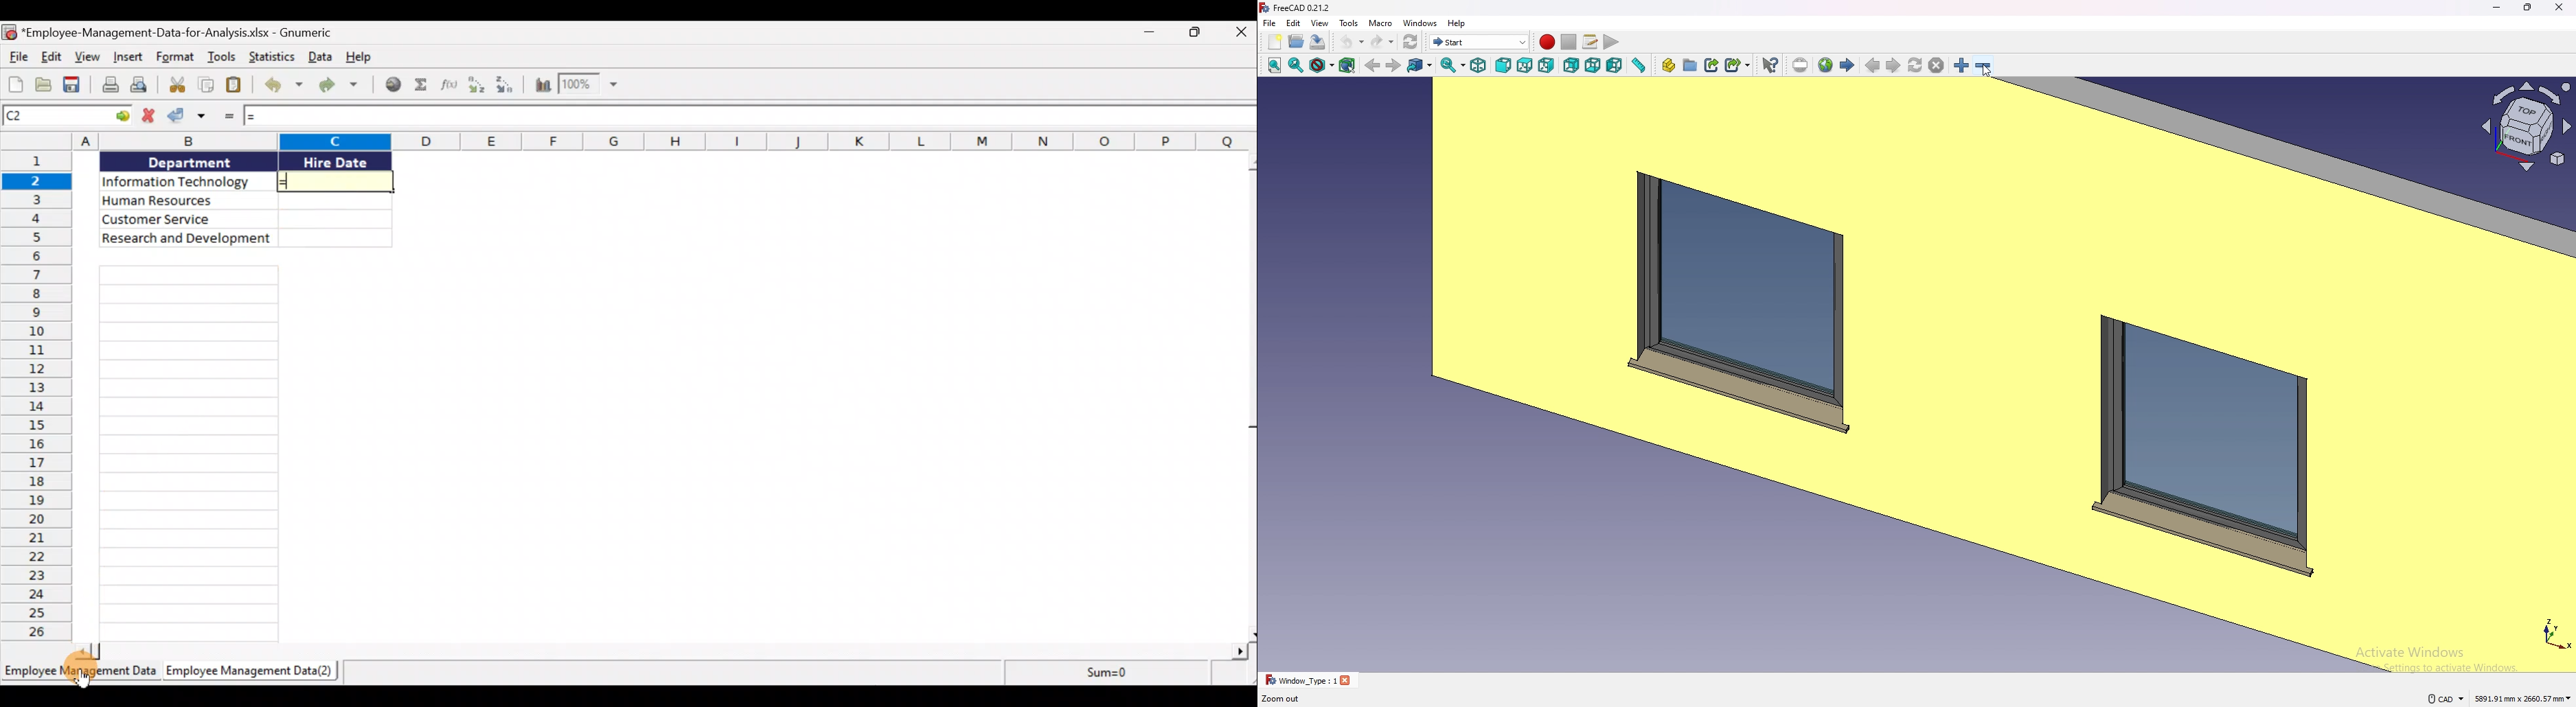  What do you see at coordinates (1504, 66) in the screenshot?
I see `front` at bounding box center [1504, 66].